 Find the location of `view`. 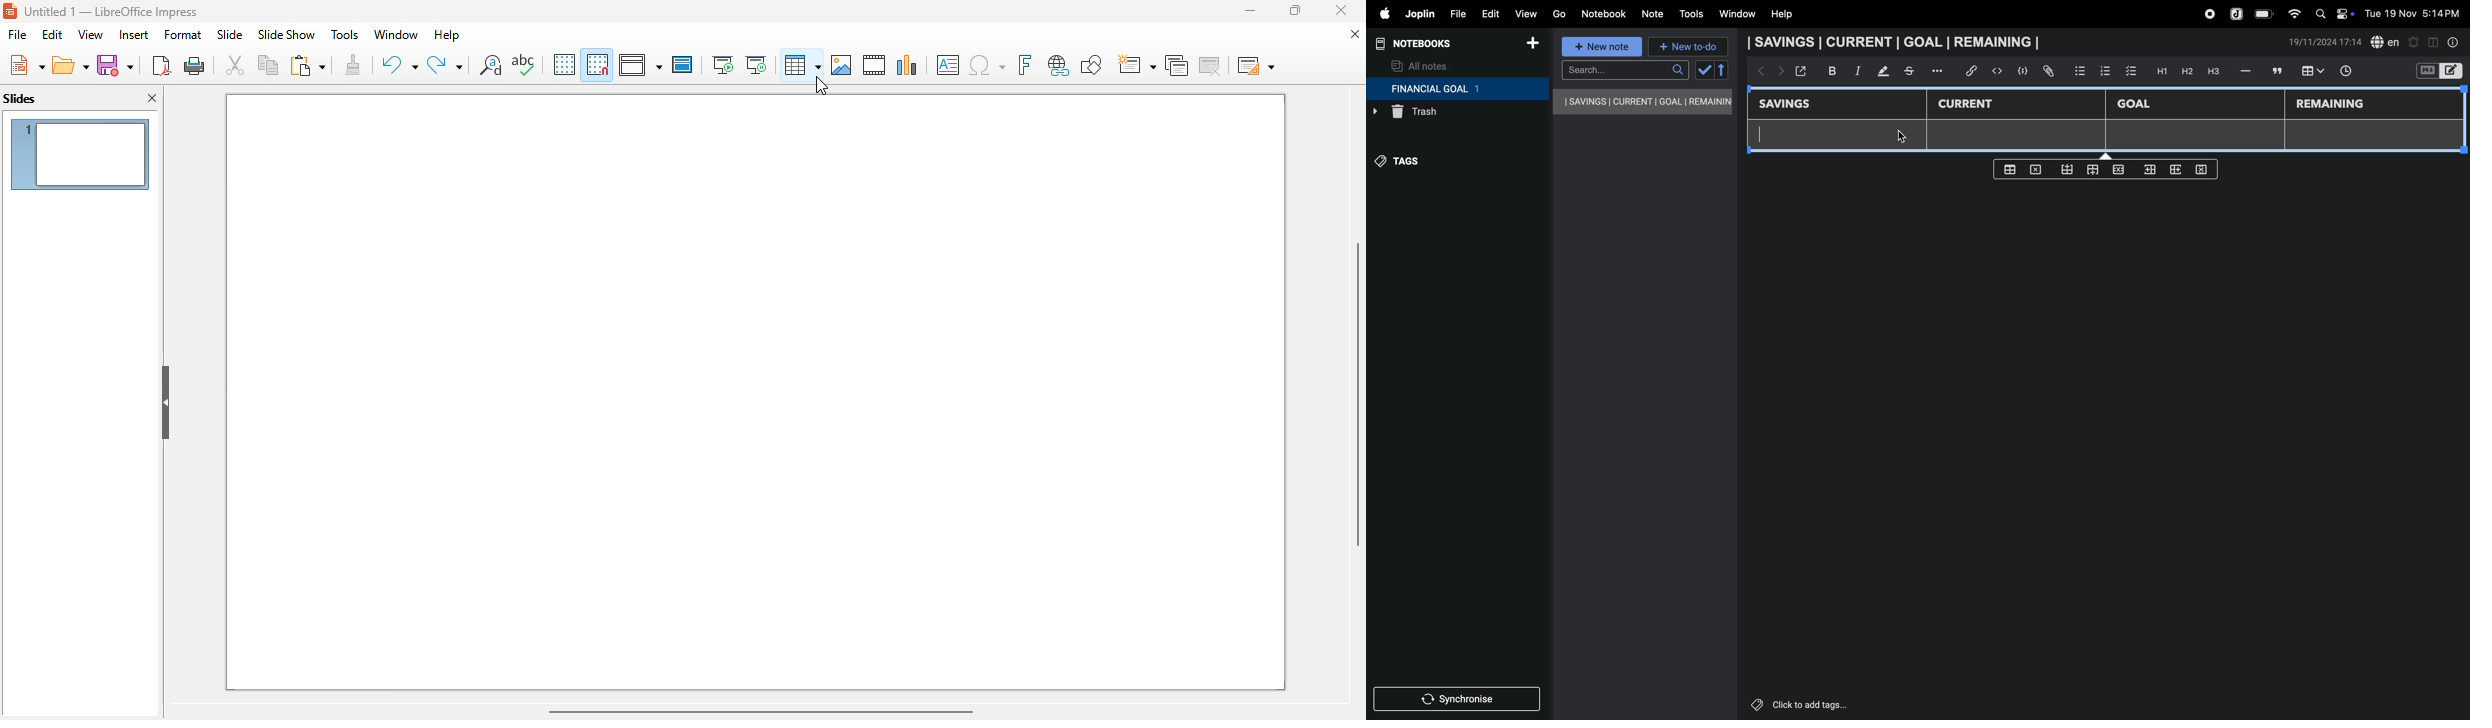

view is located at coordinates (1525, 12).